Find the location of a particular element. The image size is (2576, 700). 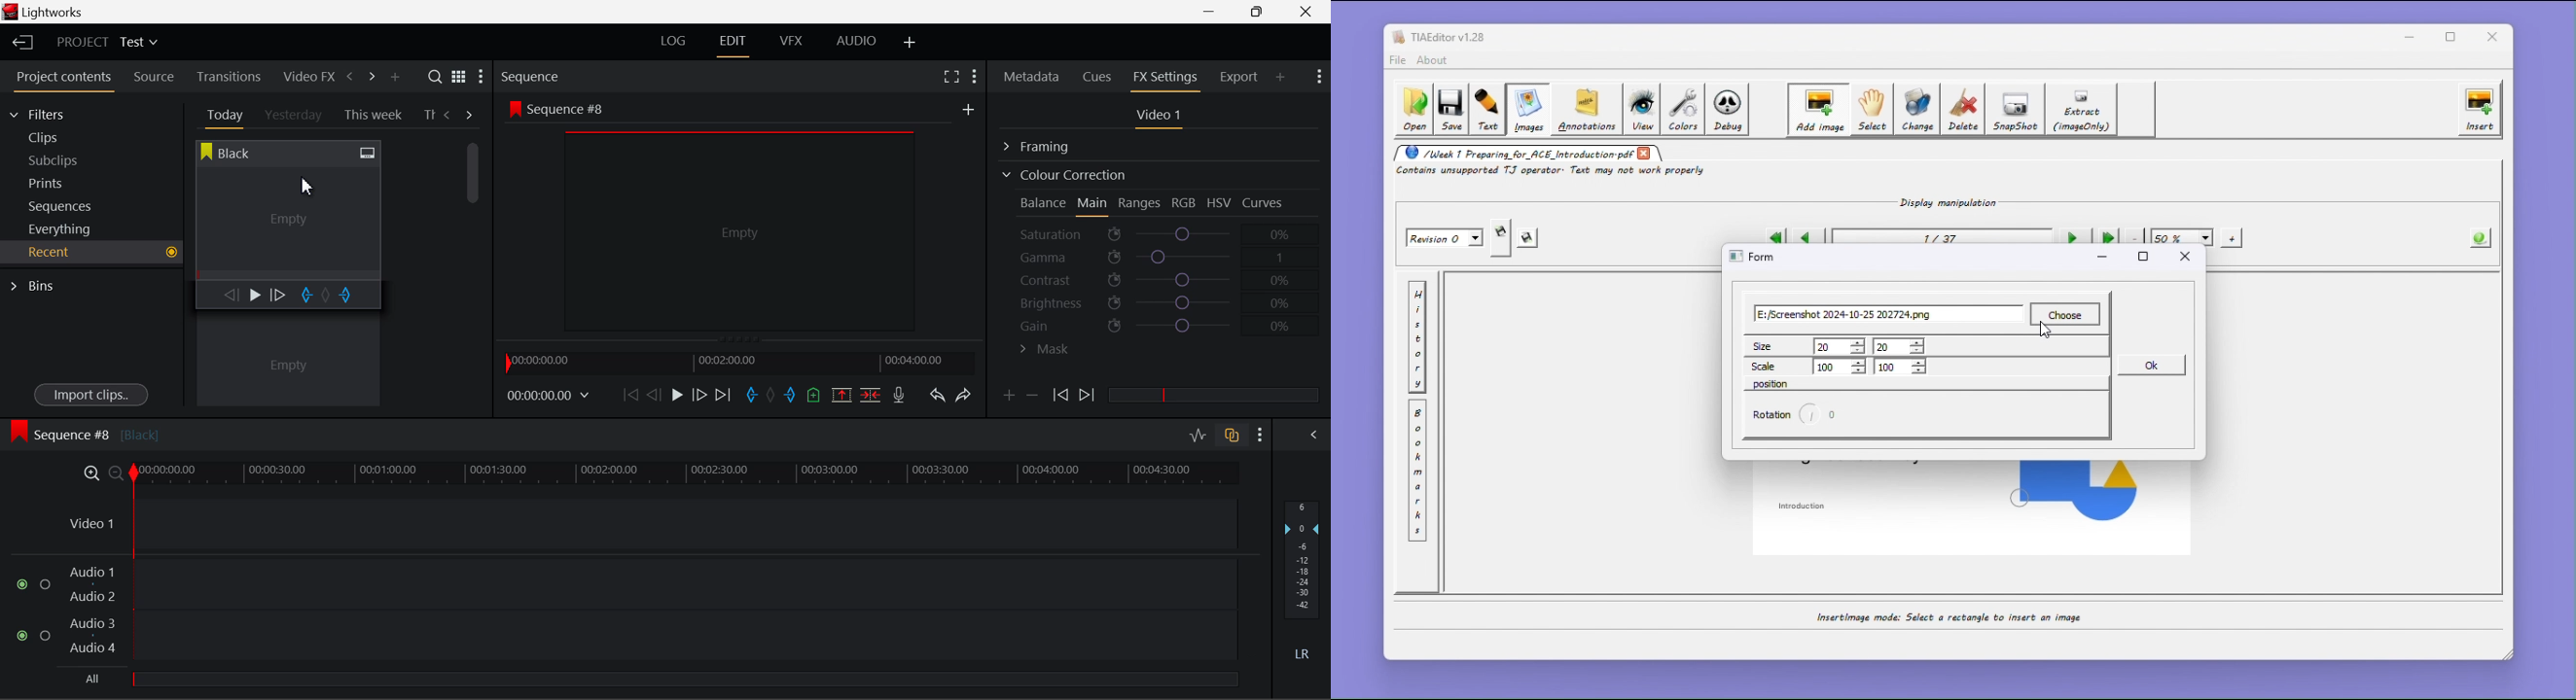

Cursor is located at coordinates (309, 184).